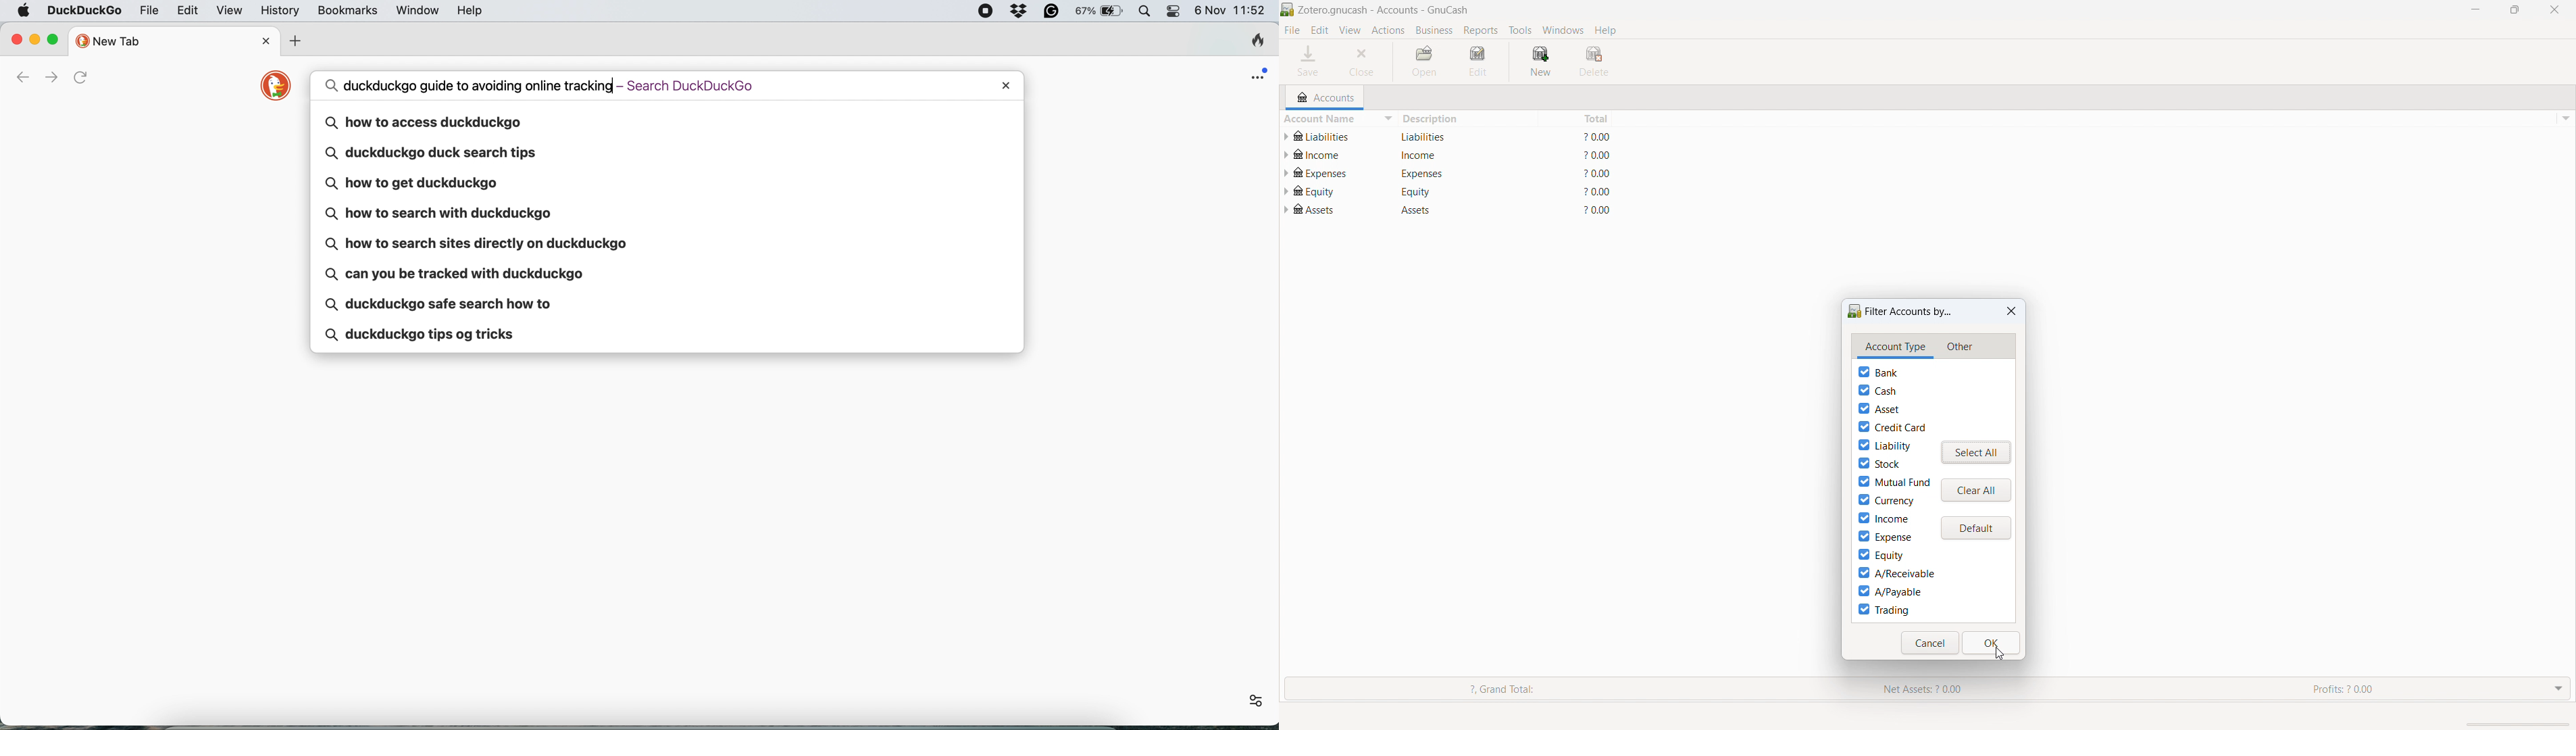  I want to click on total, so click(1594, 159).